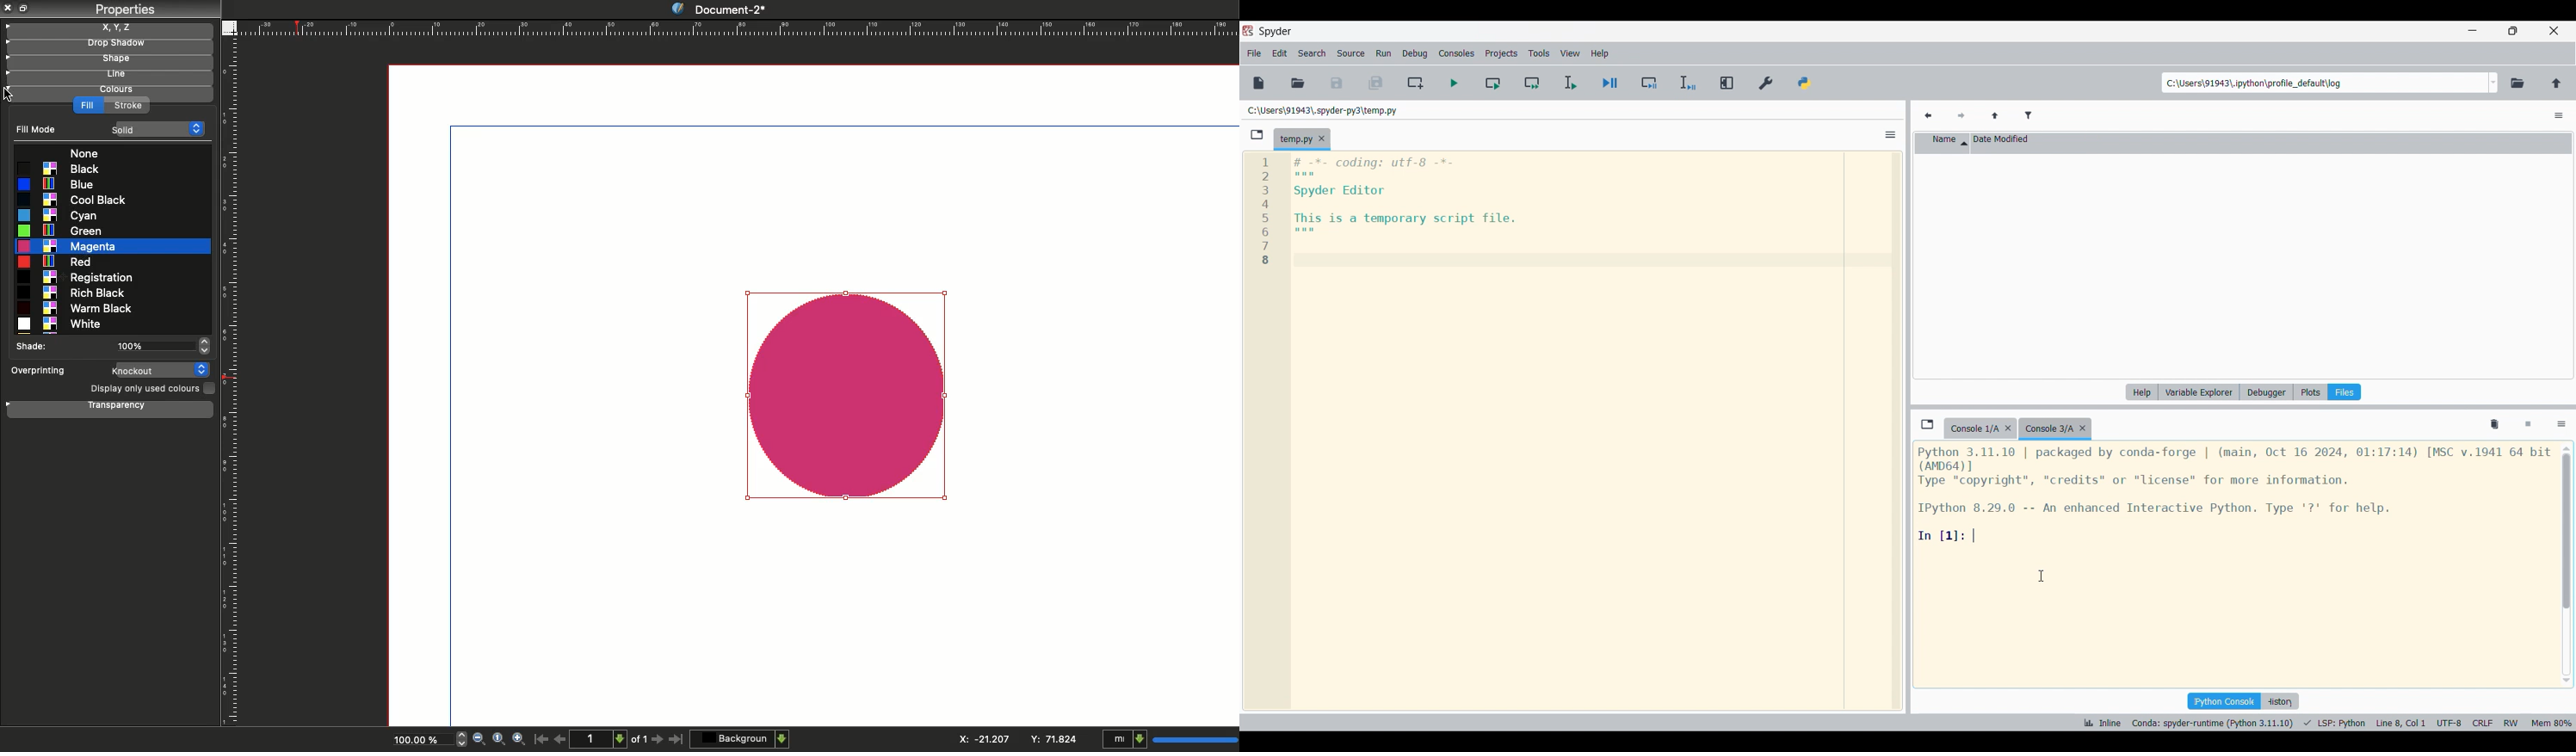 Image resolution: width=2576 pixels, height=756 pixels. What do you see at coordinates (1414, 83) in the screenshot?
I see `Create new cell at current line` at bounding box center [1414, 83].